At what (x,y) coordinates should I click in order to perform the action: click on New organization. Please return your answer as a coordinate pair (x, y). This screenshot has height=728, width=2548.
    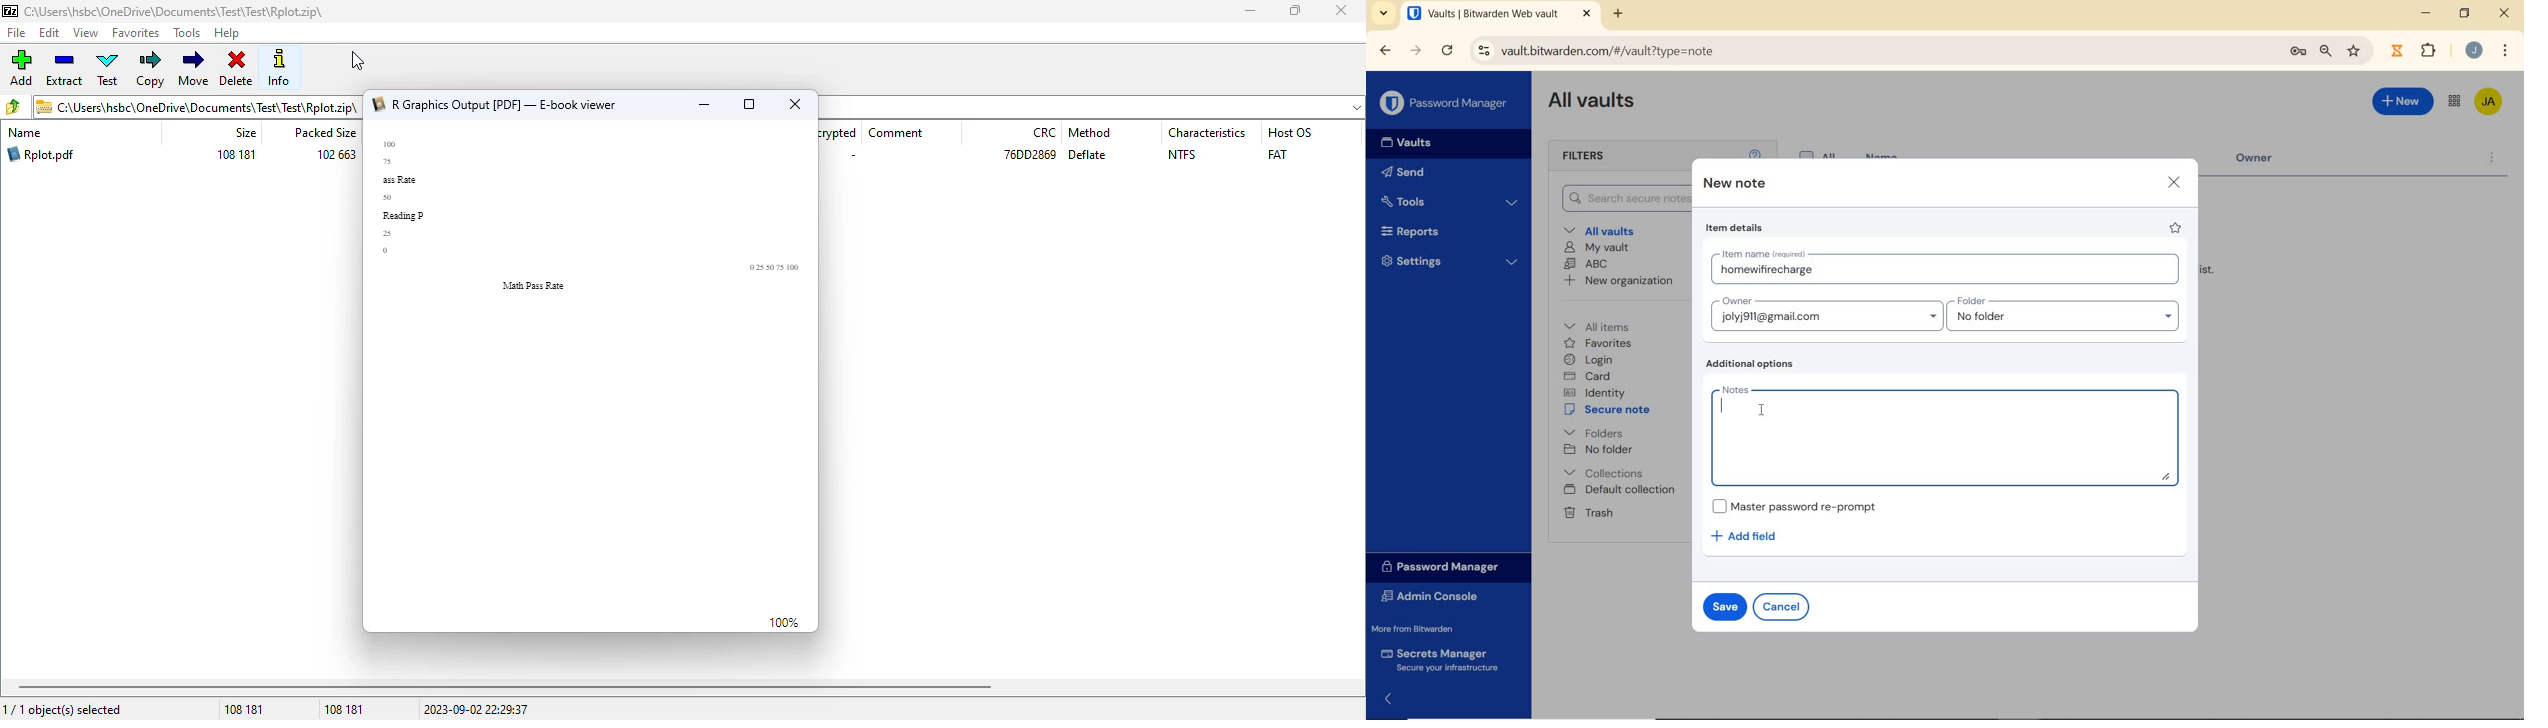
    Looking at the image, I should click on (1620, 280).